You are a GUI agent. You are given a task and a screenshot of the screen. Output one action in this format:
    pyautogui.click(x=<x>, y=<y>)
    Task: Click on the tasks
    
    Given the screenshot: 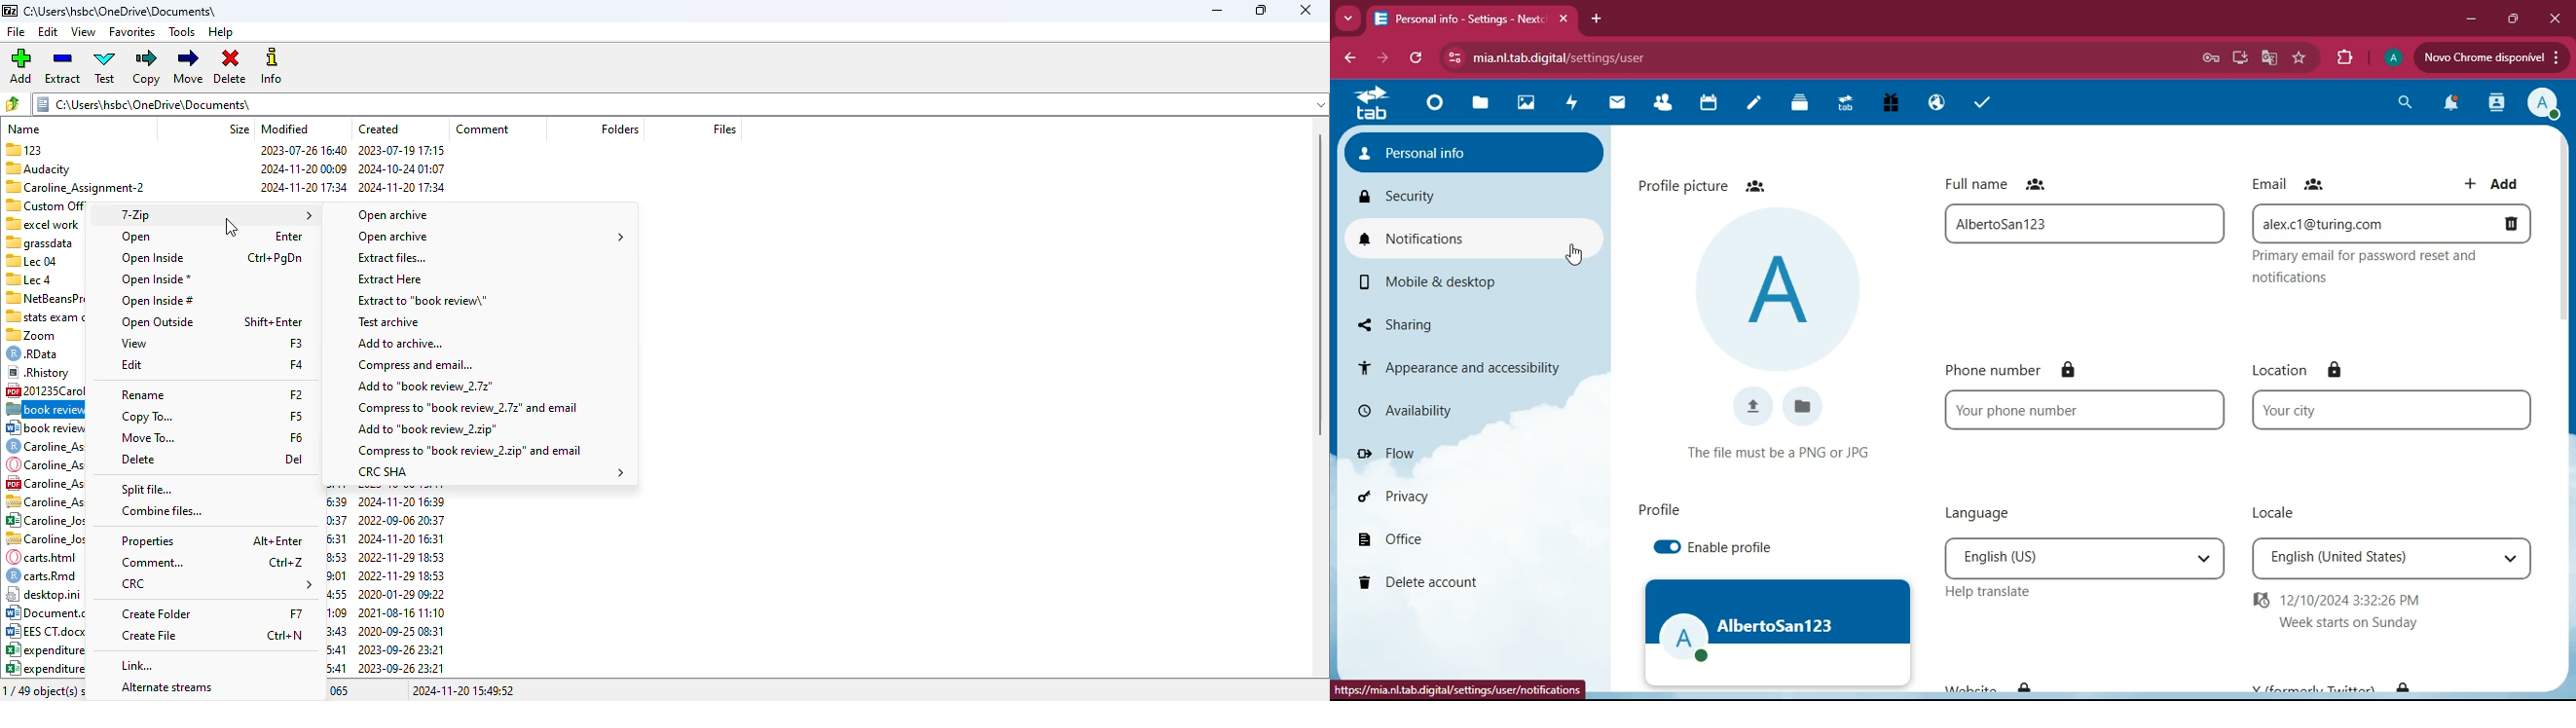 What is the action you would take?
    pyautogui.click(x=1982, y=106)
    